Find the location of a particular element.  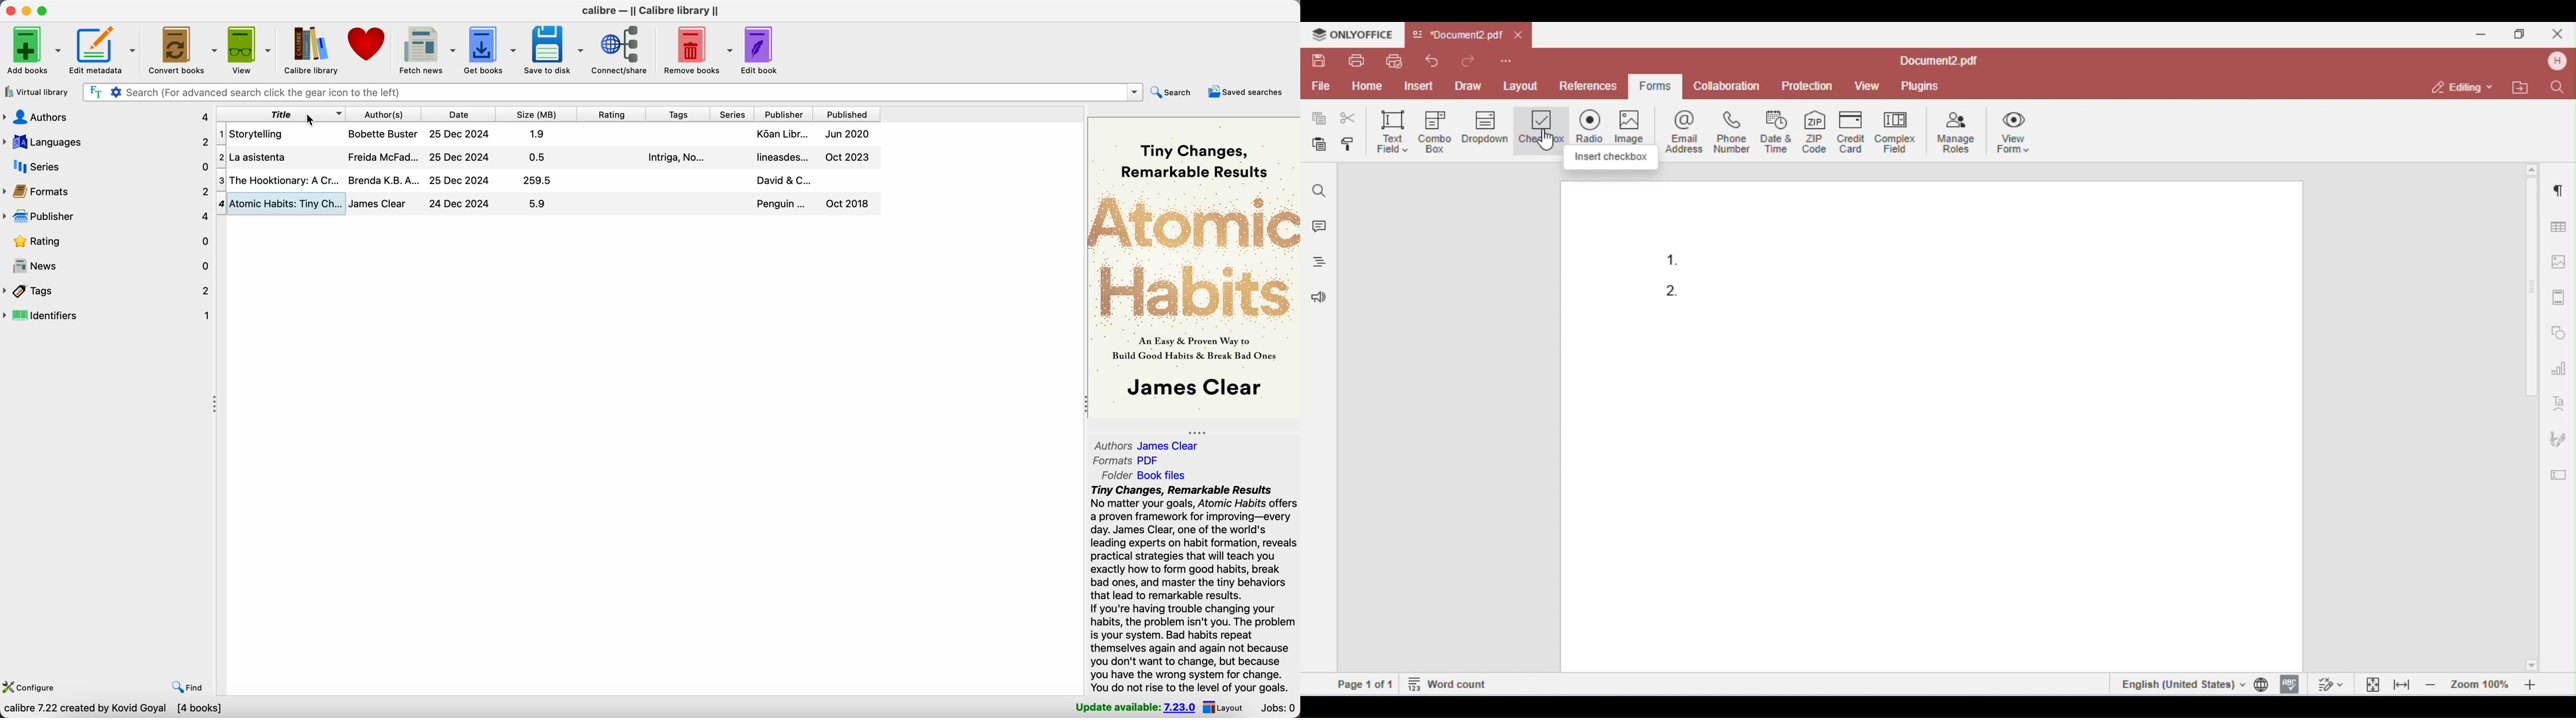

published is located at coordinates (847, 113).